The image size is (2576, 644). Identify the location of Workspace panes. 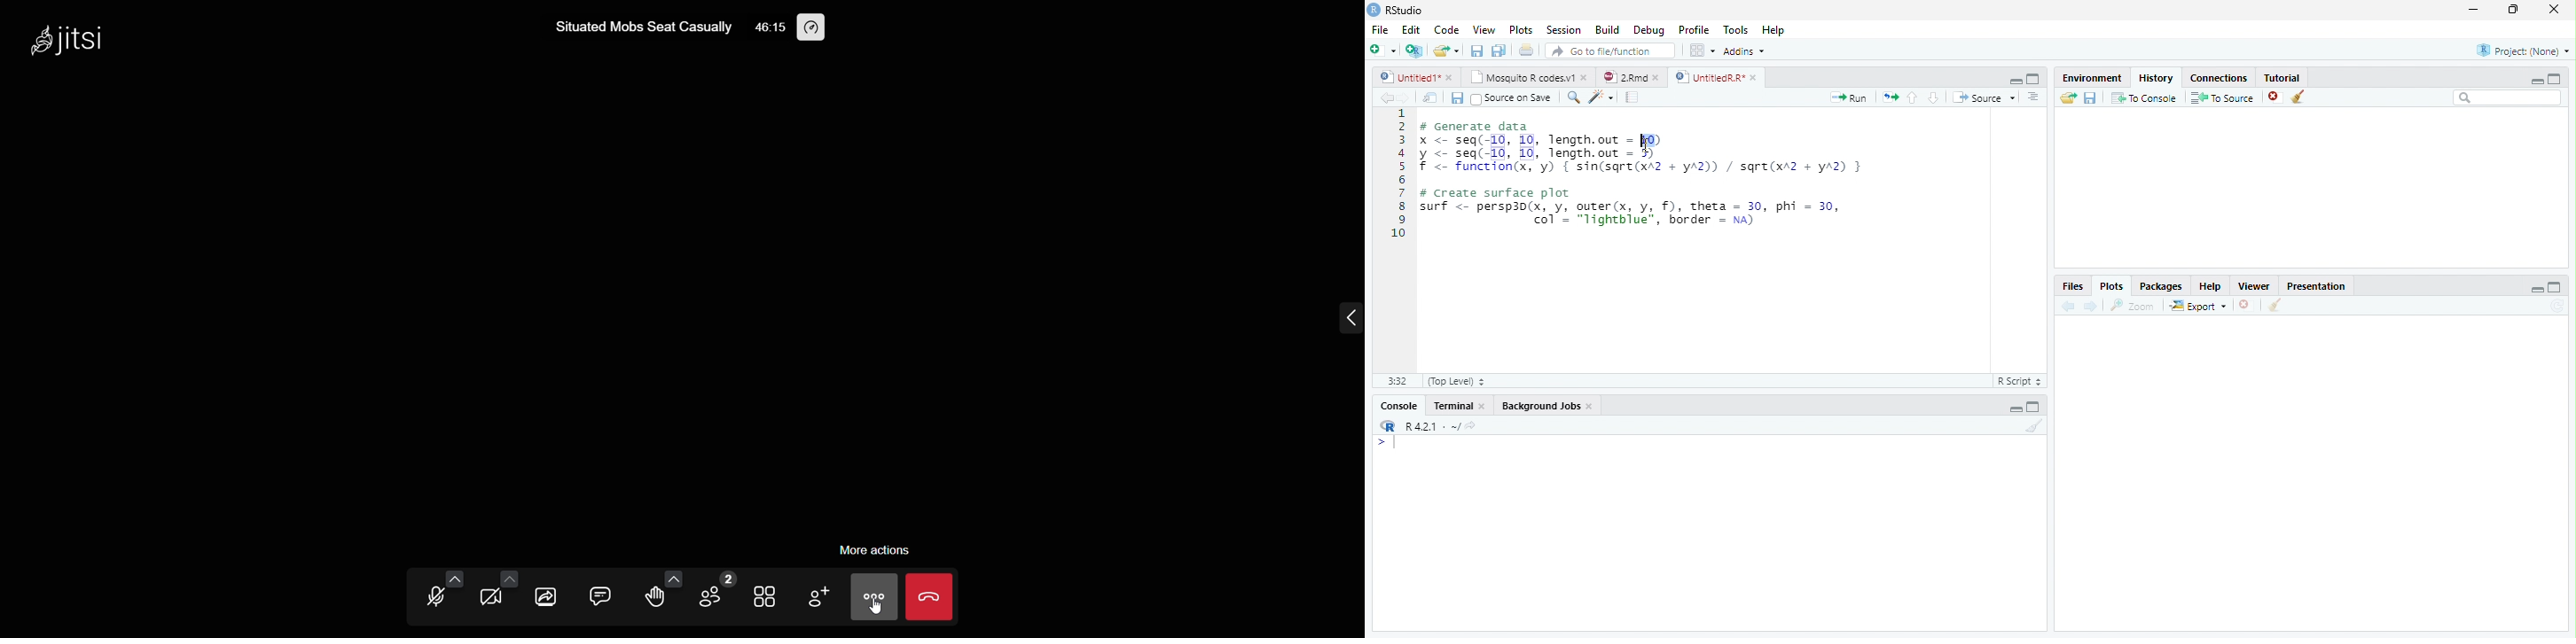
(1701, 50).